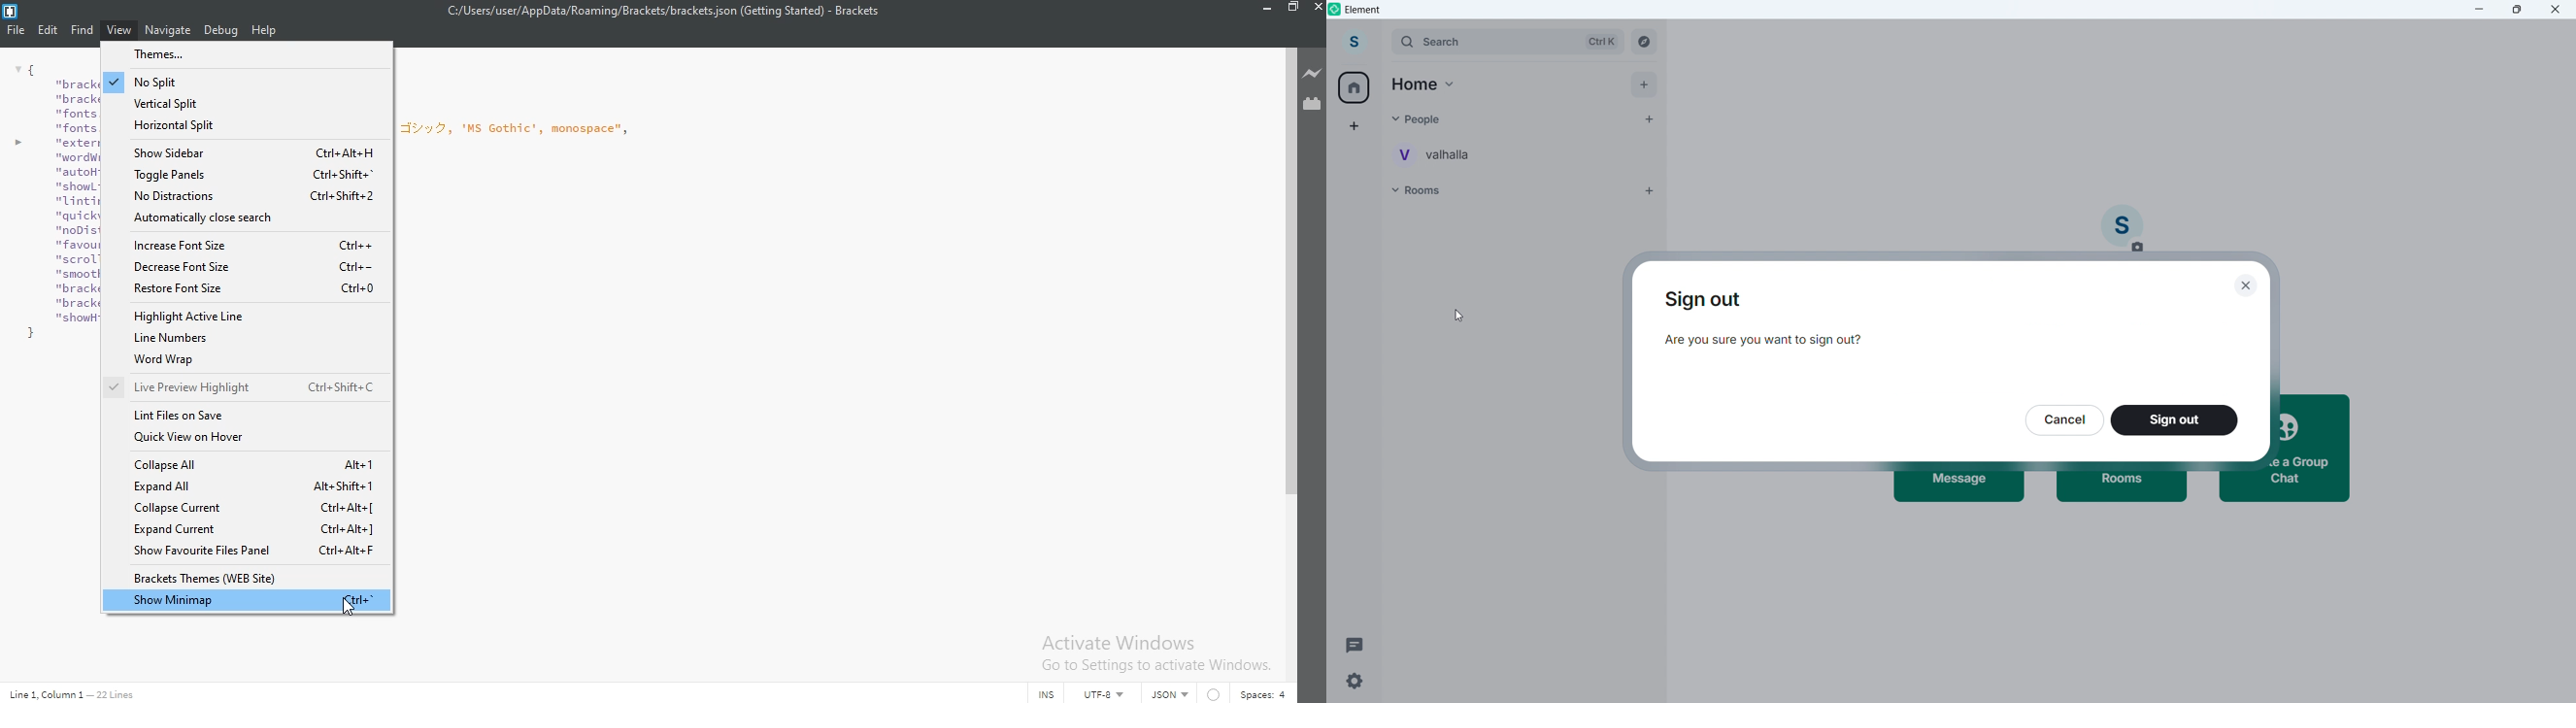  Describe the element at coordinates (1314, 72) in the screenshot. I see `Live preview` at that location.